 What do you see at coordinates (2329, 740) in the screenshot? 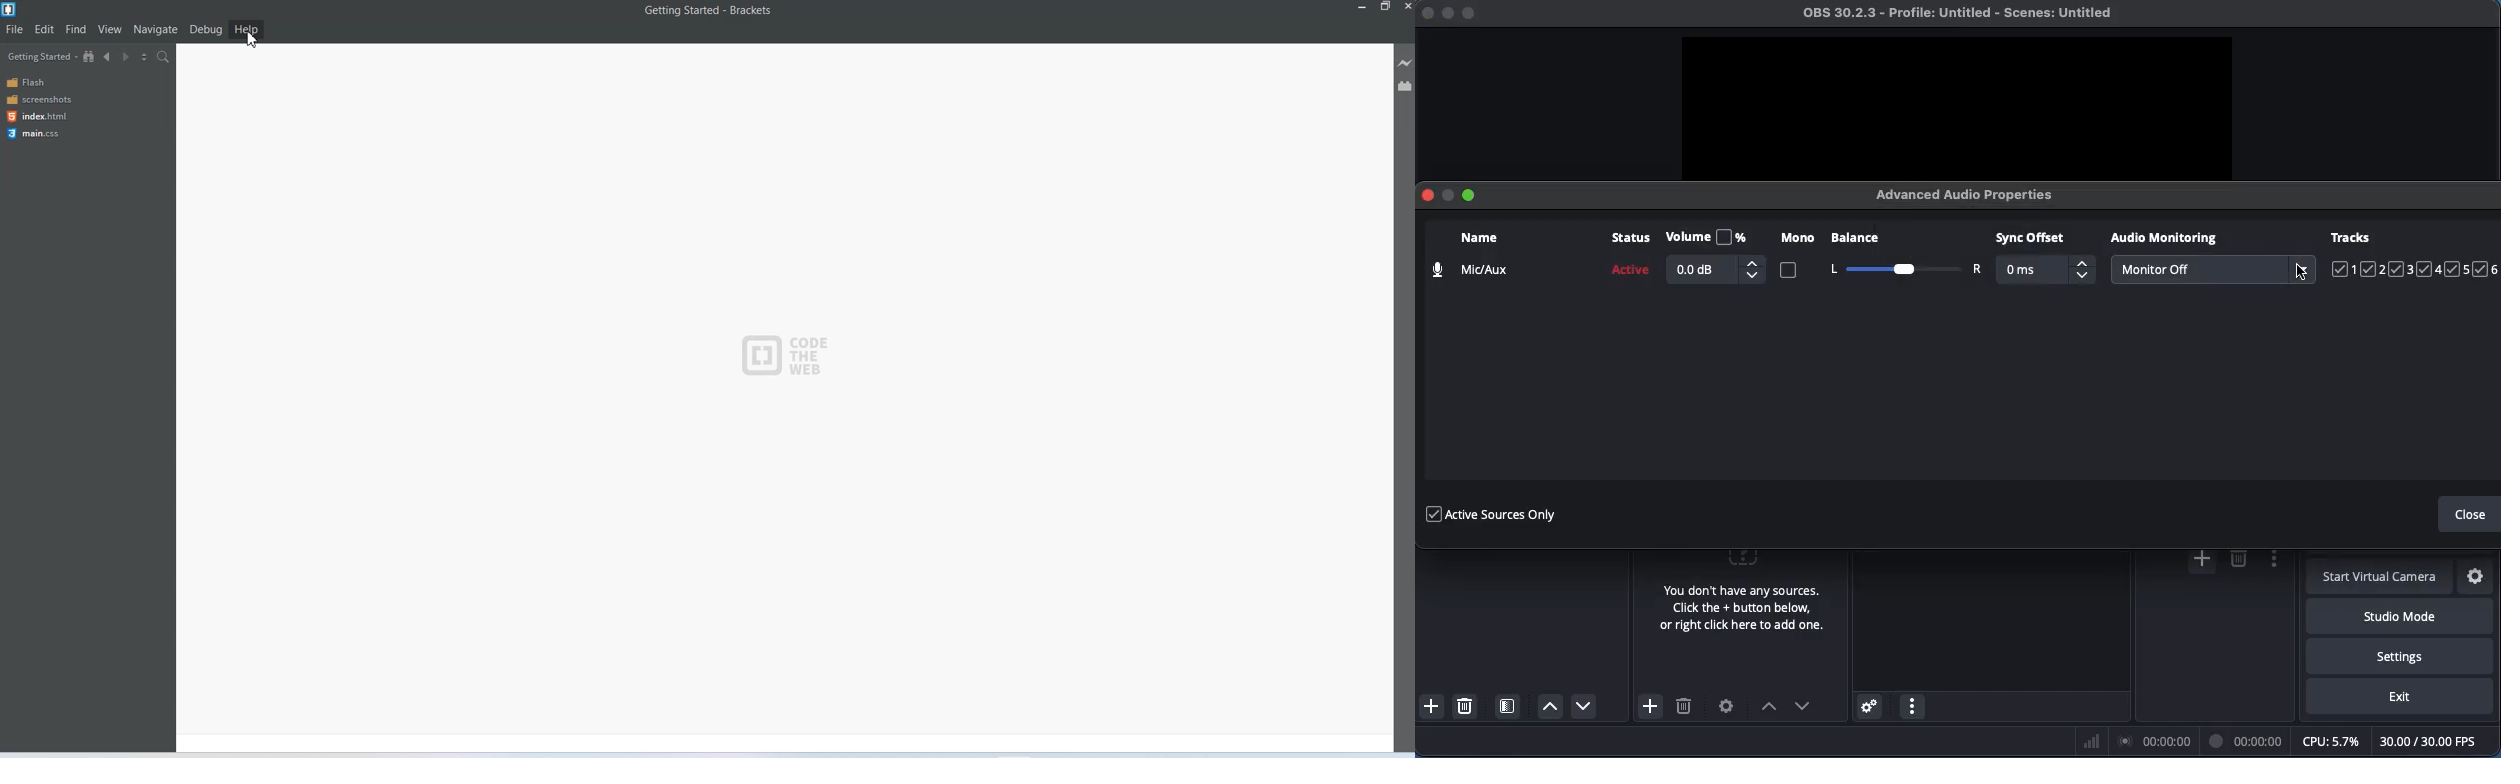
I see `CPU` at bounding box center [2329, 740].